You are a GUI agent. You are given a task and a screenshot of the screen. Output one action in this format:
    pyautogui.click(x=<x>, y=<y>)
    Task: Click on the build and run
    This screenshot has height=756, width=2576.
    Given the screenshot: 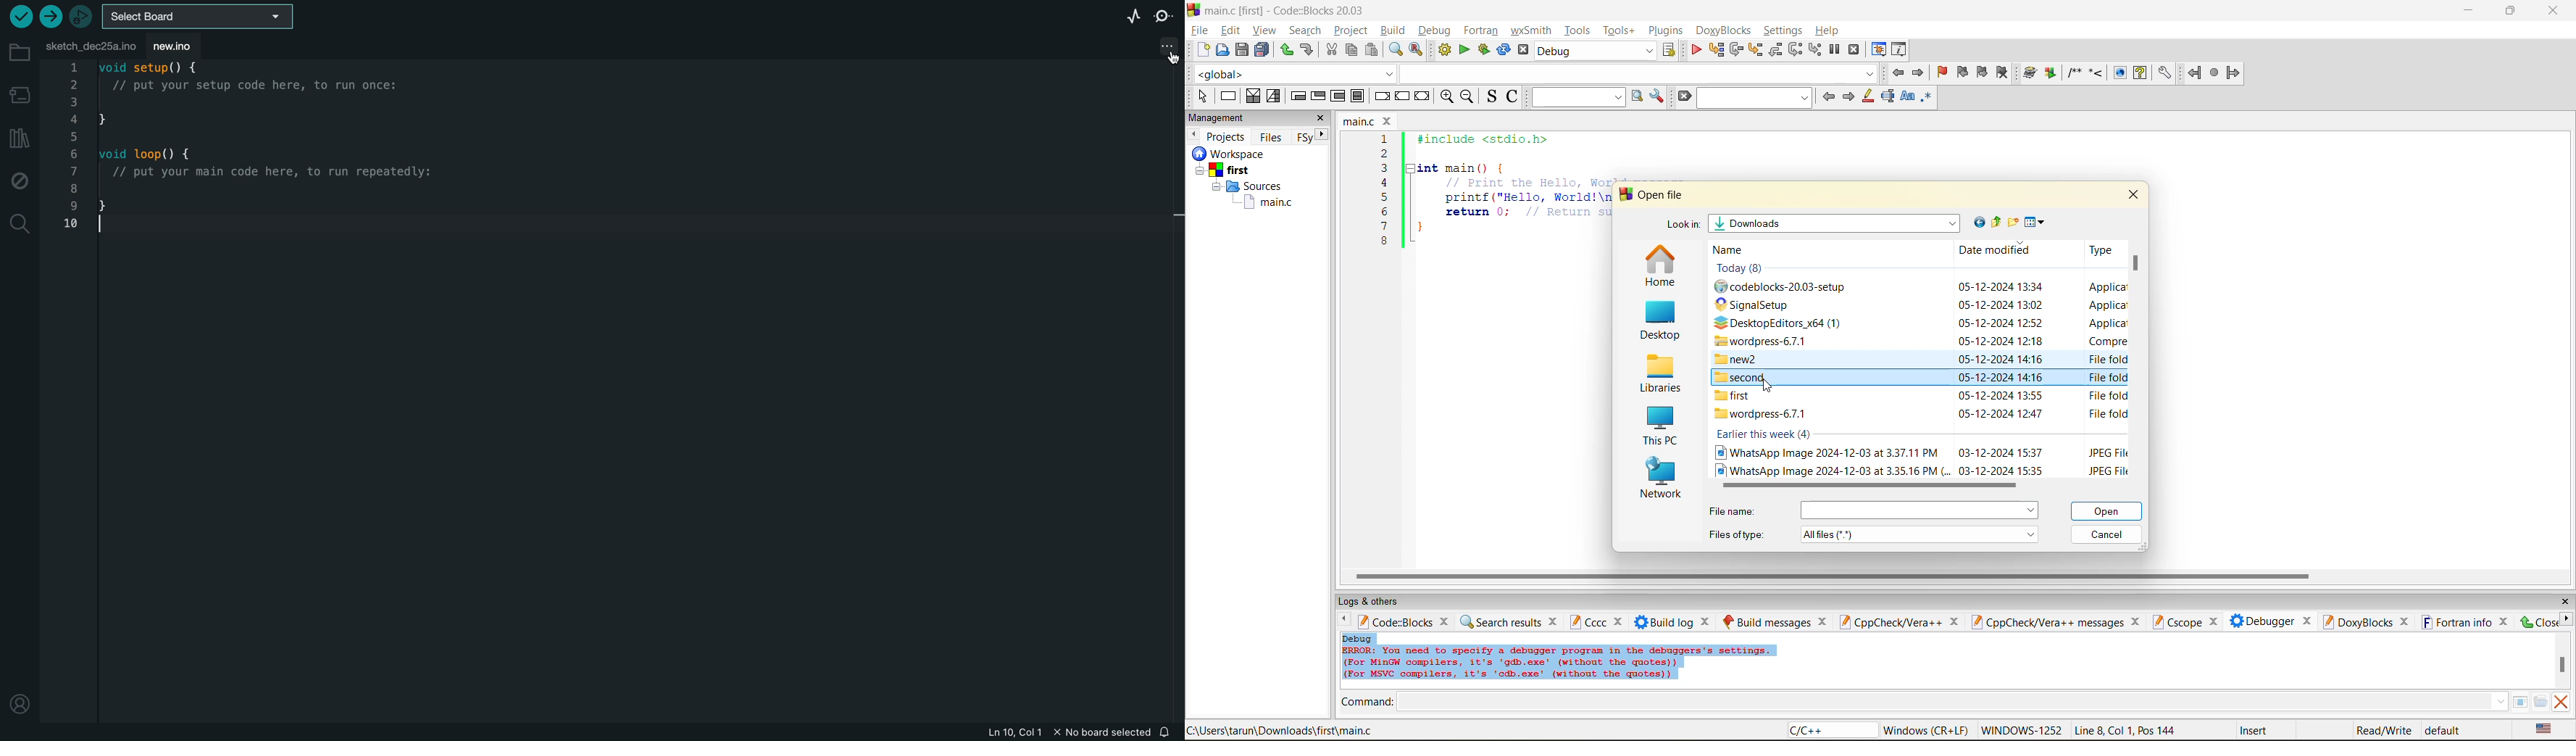 What is the action you would take?
    pyautogui.click(x=1484, y=50)
    